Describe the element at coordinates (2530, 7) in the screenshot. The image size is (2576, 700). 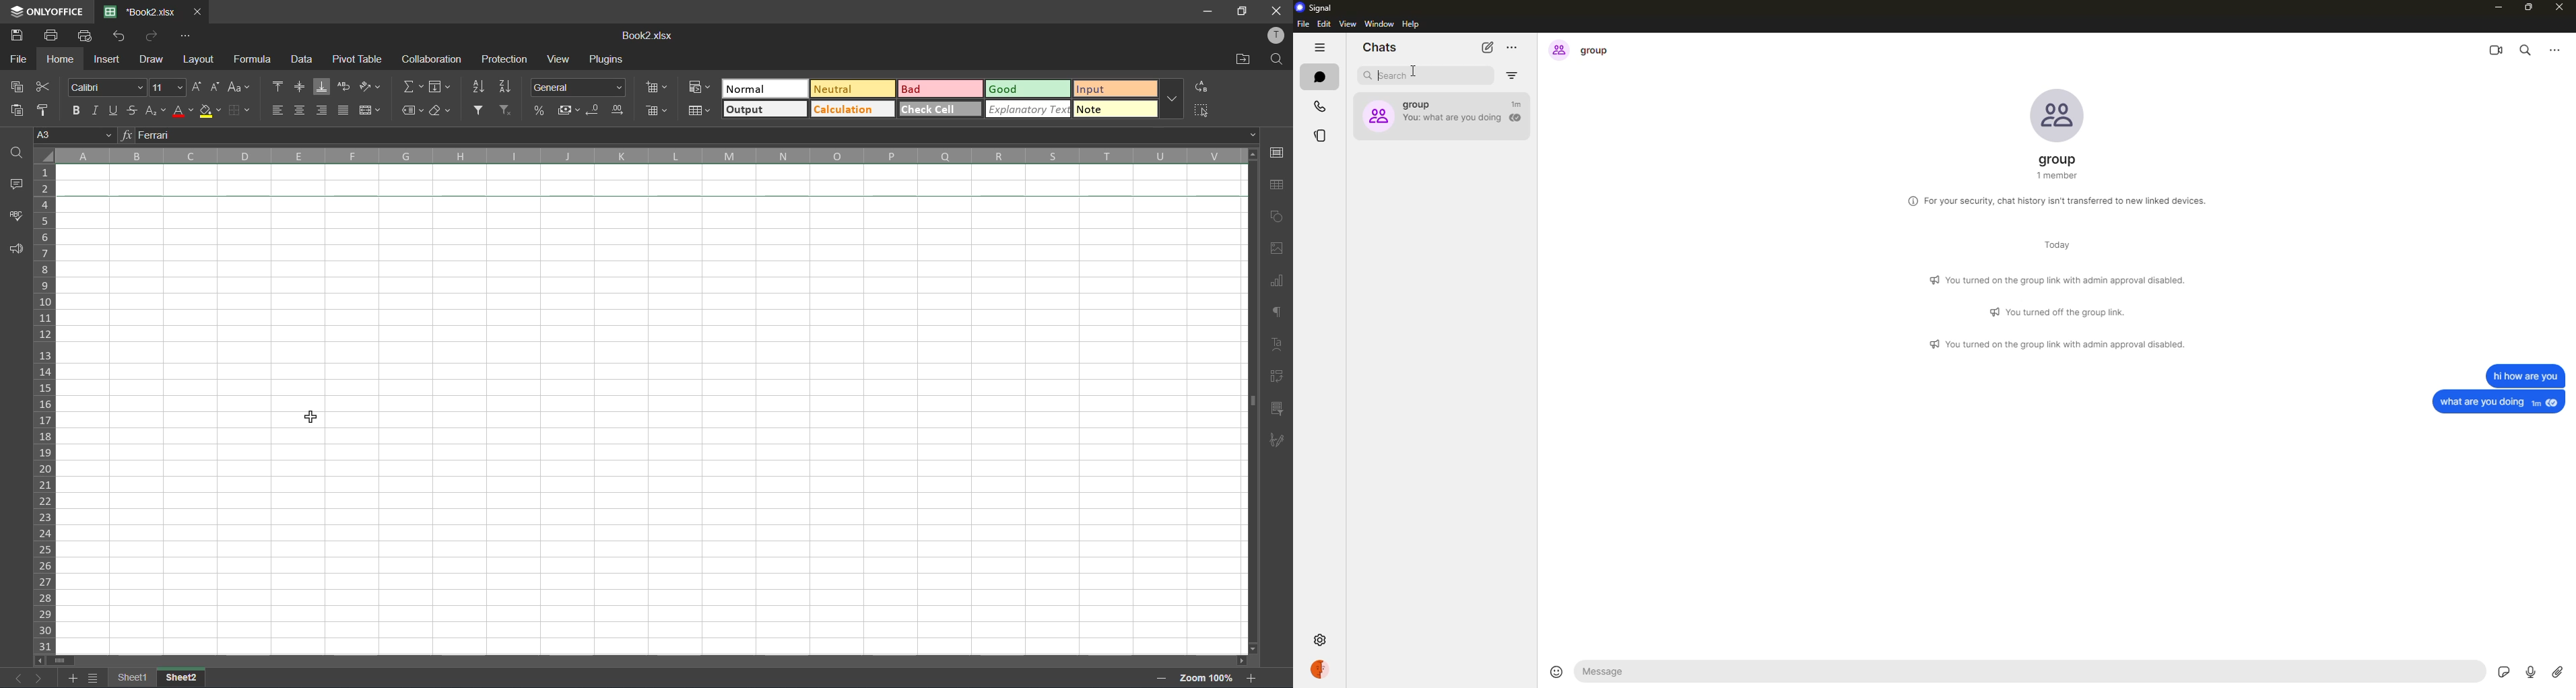
I see `maximize` at that location.